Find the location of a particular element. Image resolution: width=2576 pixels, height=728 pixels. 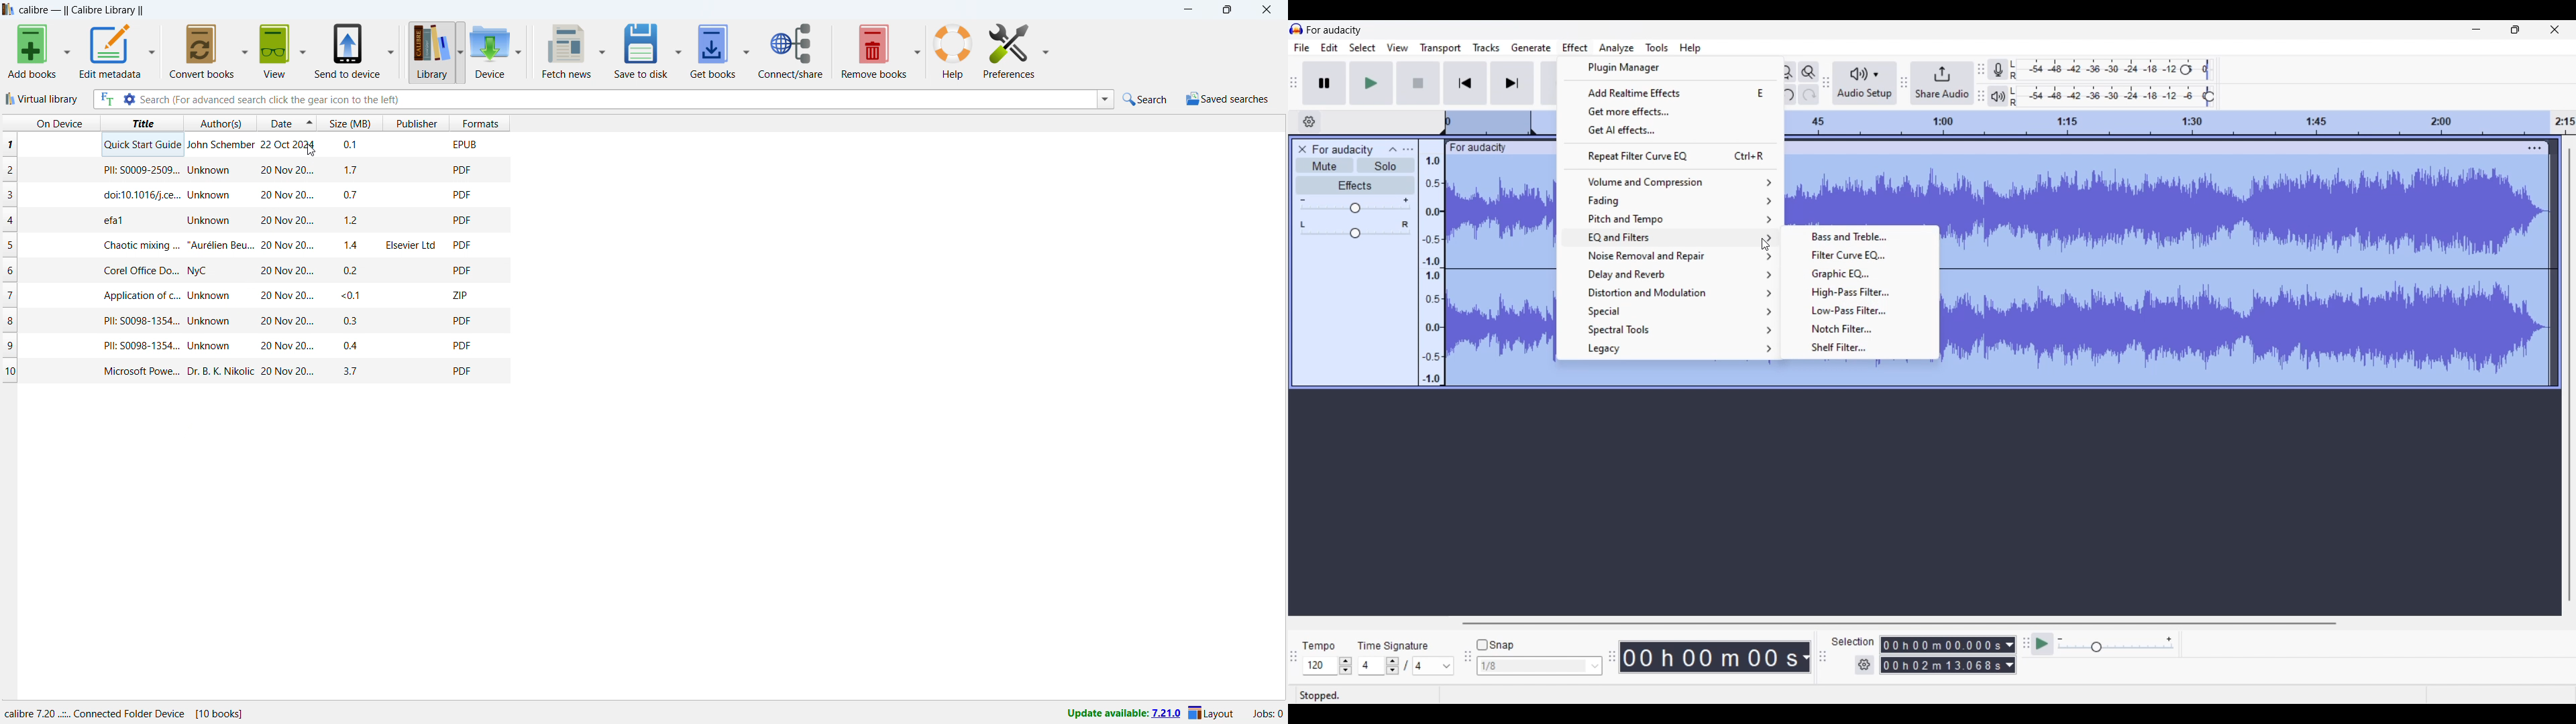

Repeat filter curve EQ is located at coordinates (1671, 156).